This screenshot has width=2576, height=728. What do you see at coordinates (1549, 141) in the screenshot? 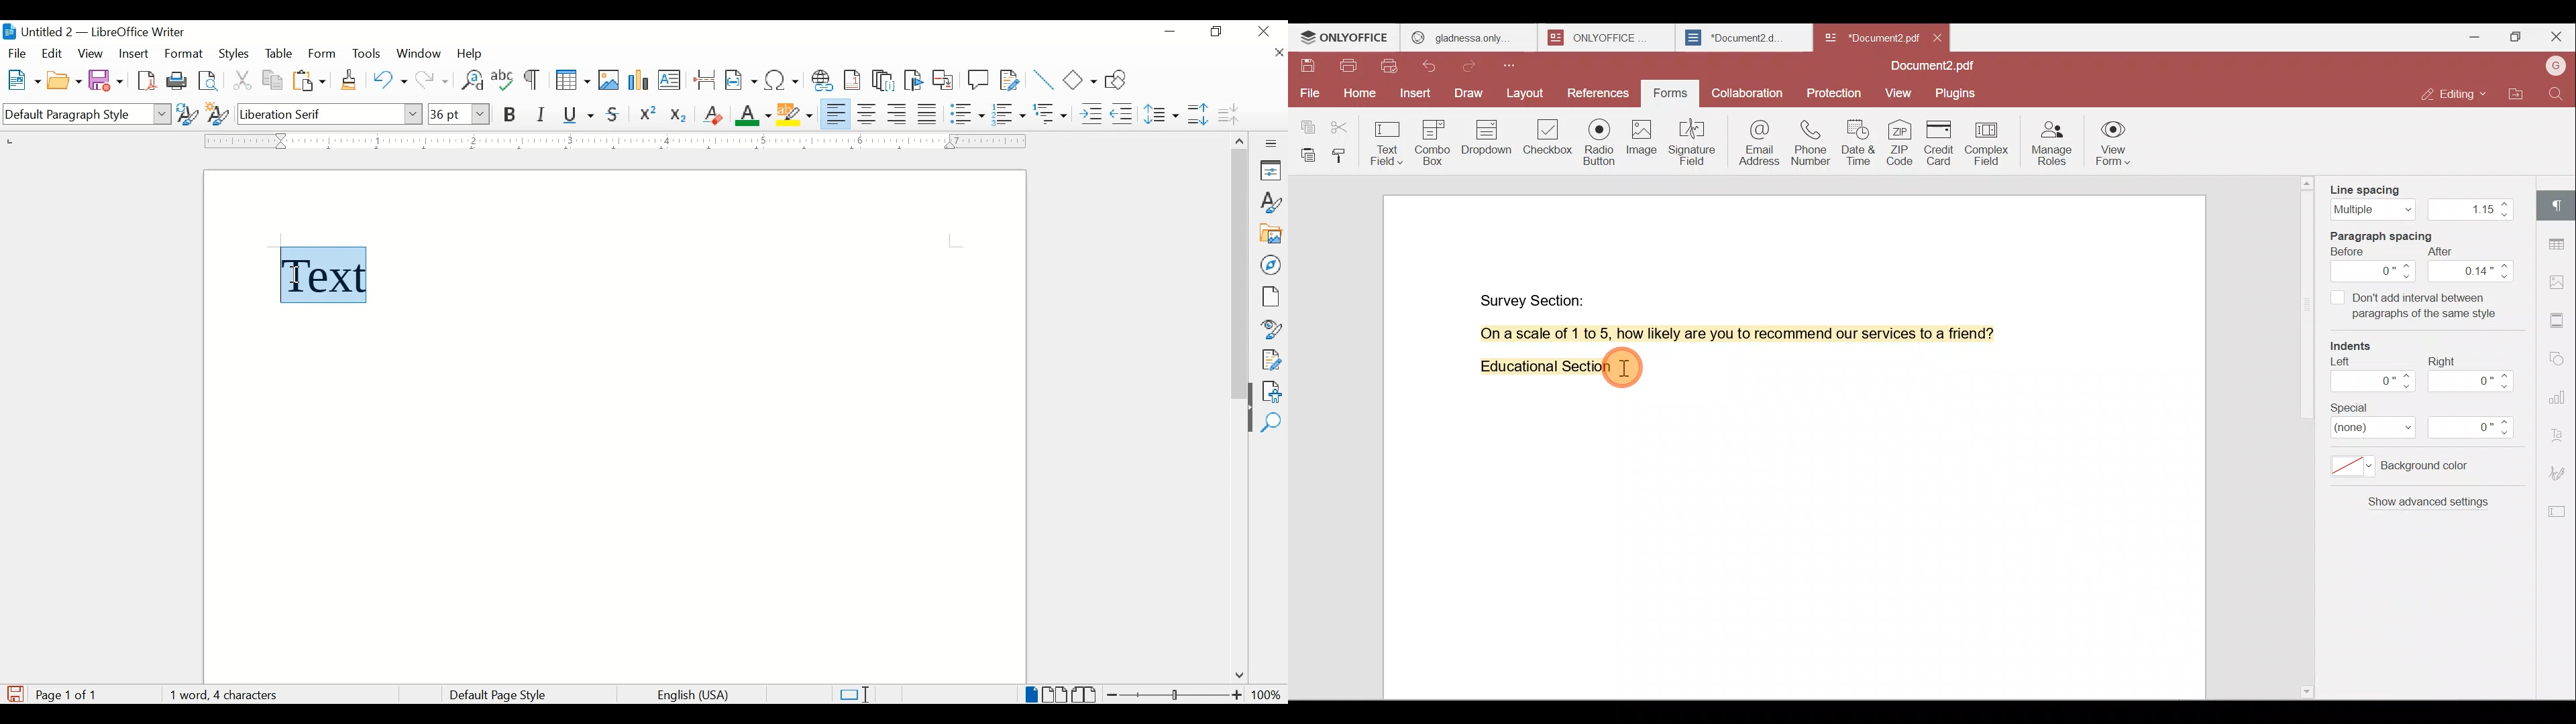
I see `Checkbox` at bounding box center [1549, 141].